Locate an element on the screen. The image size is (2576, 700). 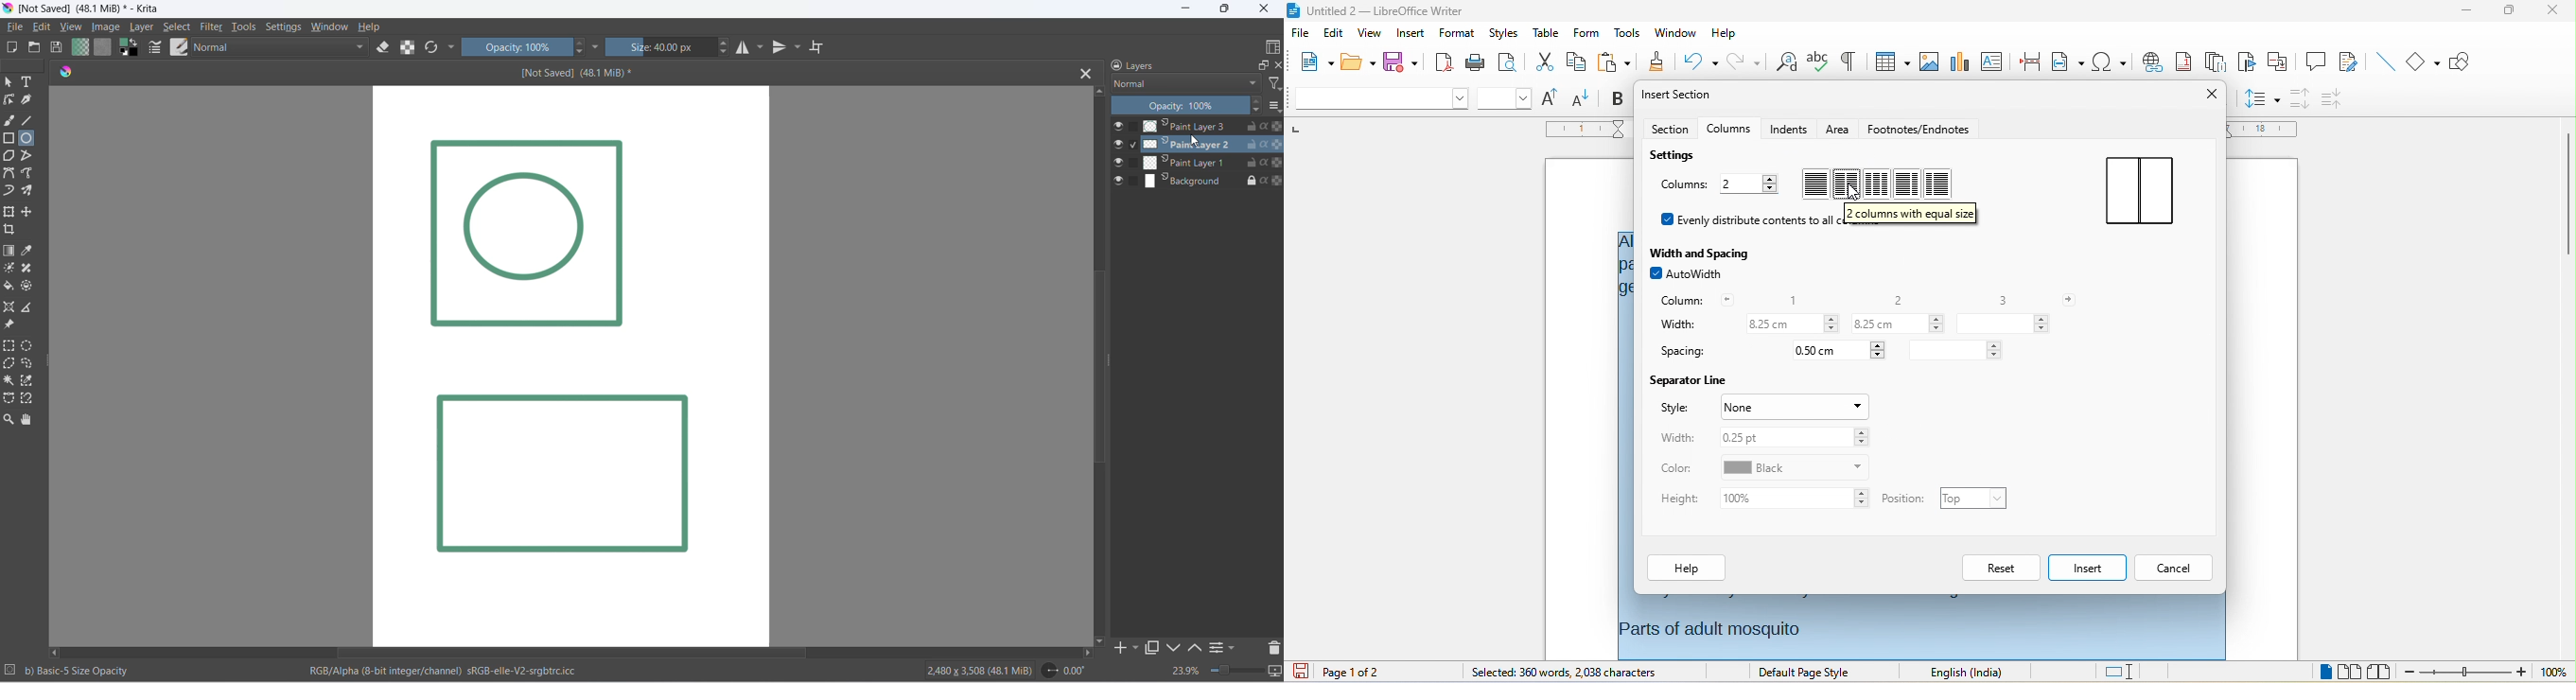
column 1 width is located at coordinates (1792, 324).